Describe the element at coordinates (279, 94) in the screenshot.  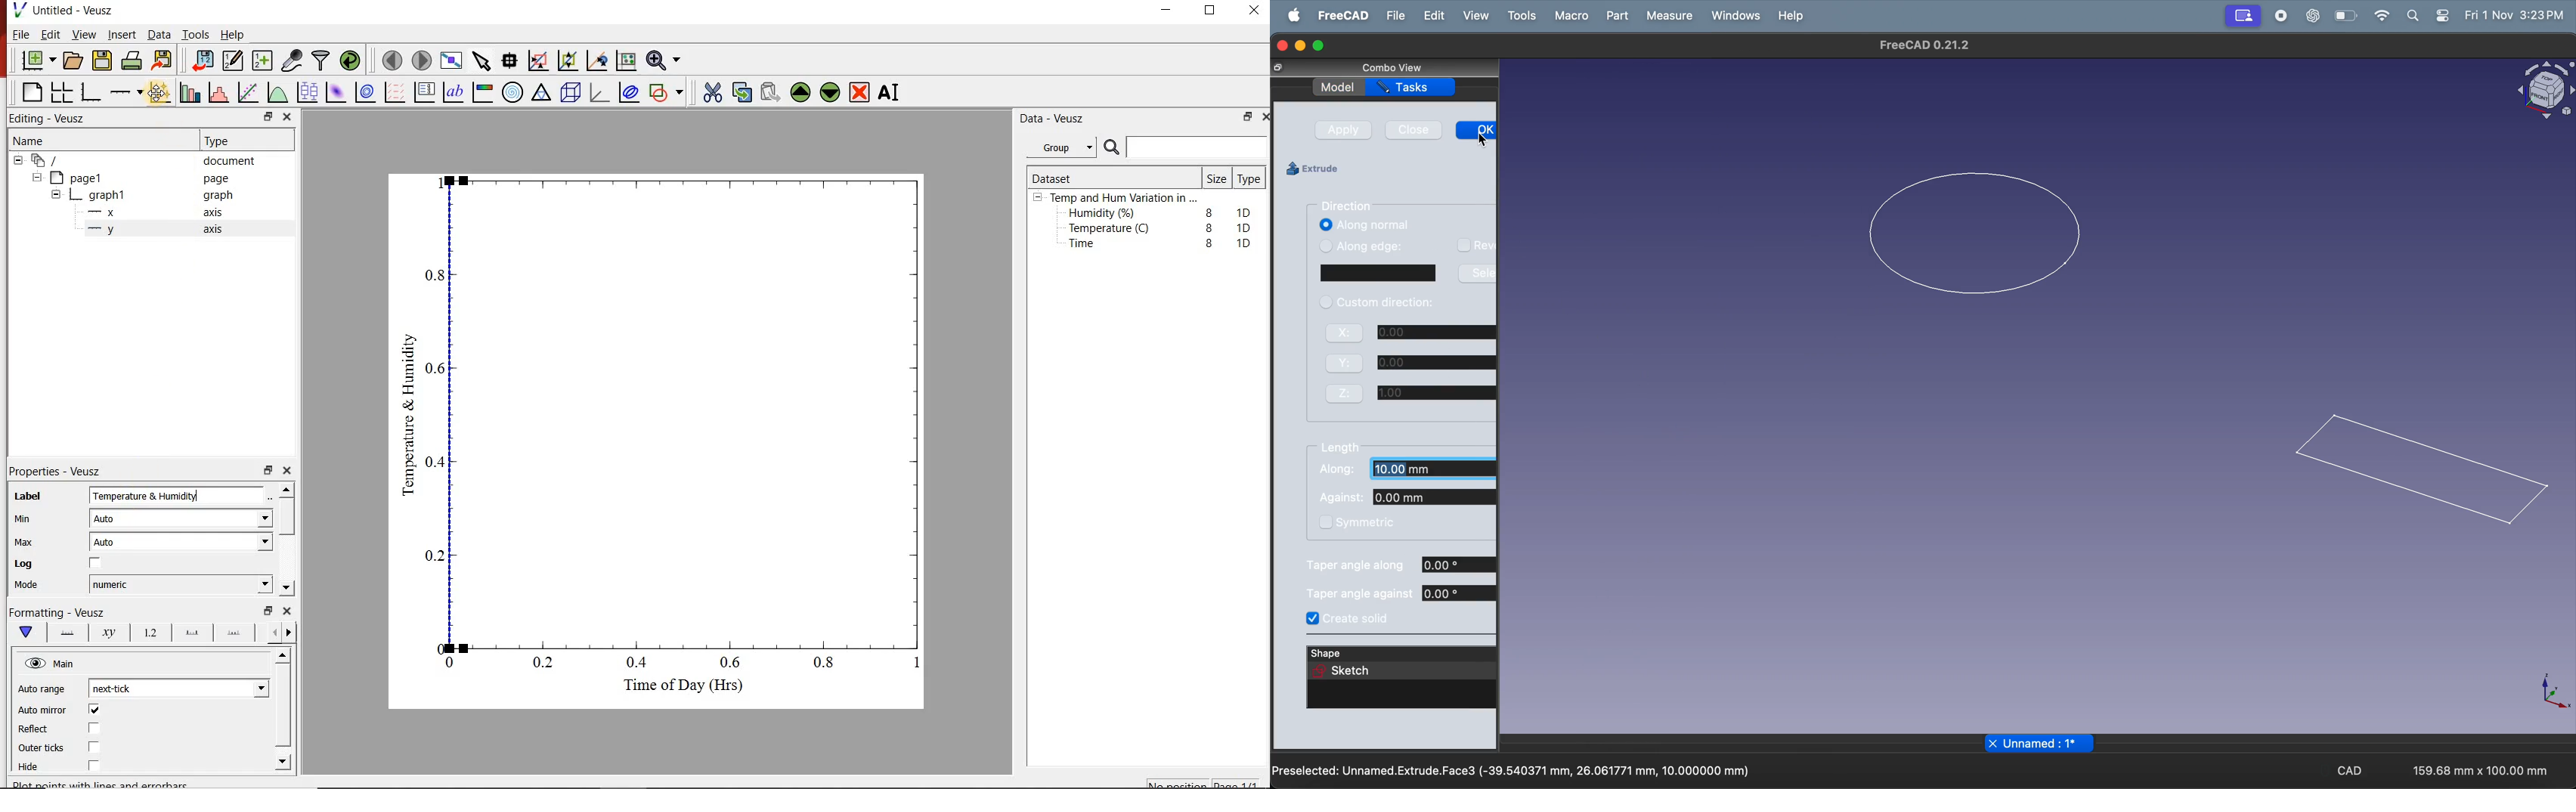
I see `plot a function` at that location.